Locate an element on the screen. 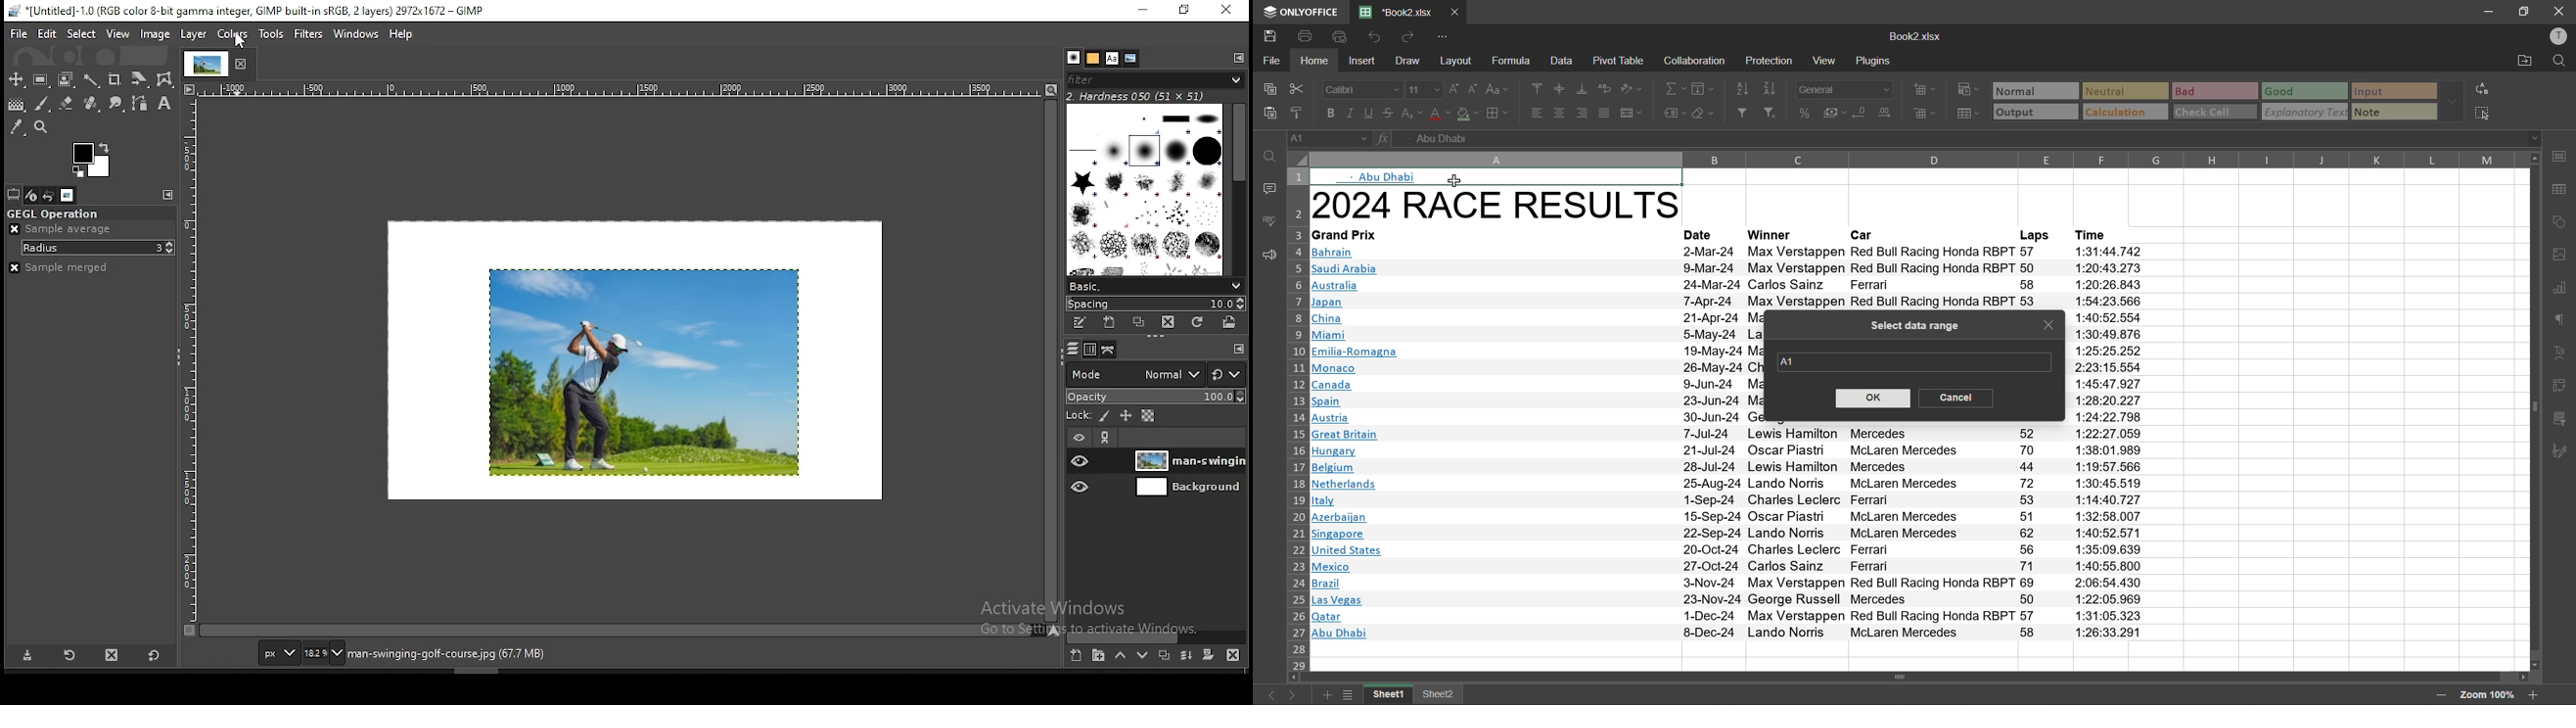 This screenshot has height=728, width=2576. layout is located at coordinates (1453, 61).